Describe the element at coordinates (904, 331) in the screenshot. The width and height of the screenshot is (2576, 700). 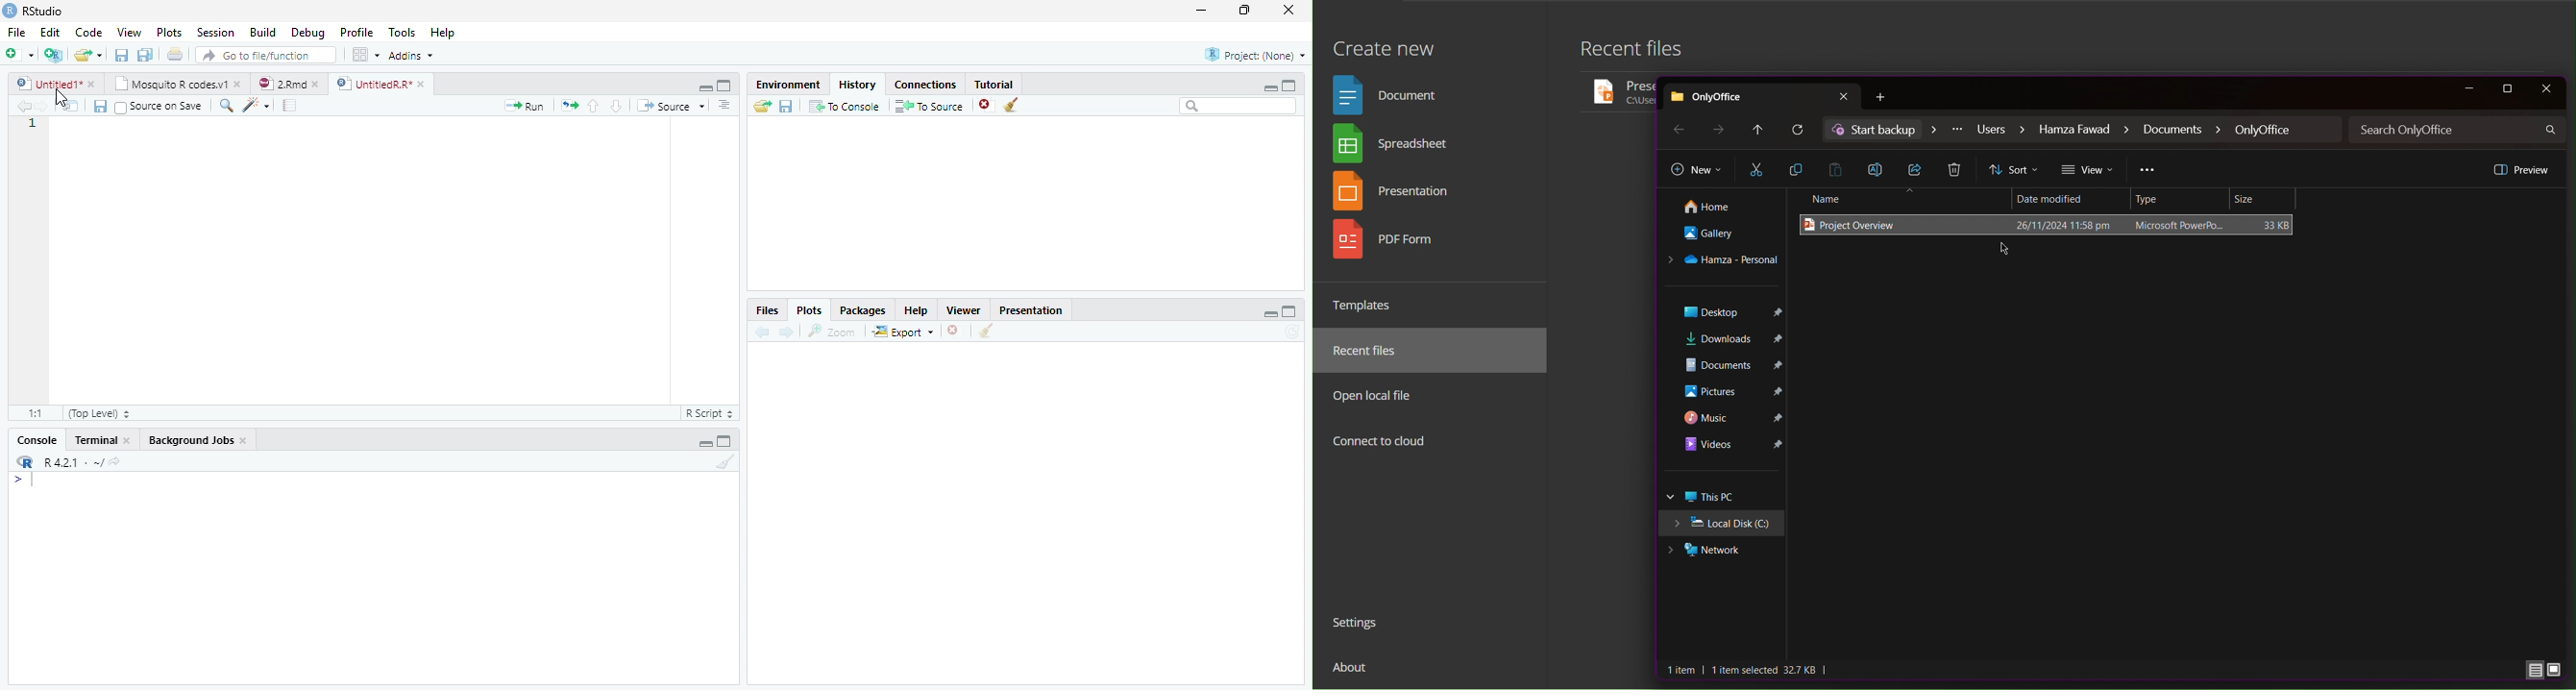
I see `Export` at that location.